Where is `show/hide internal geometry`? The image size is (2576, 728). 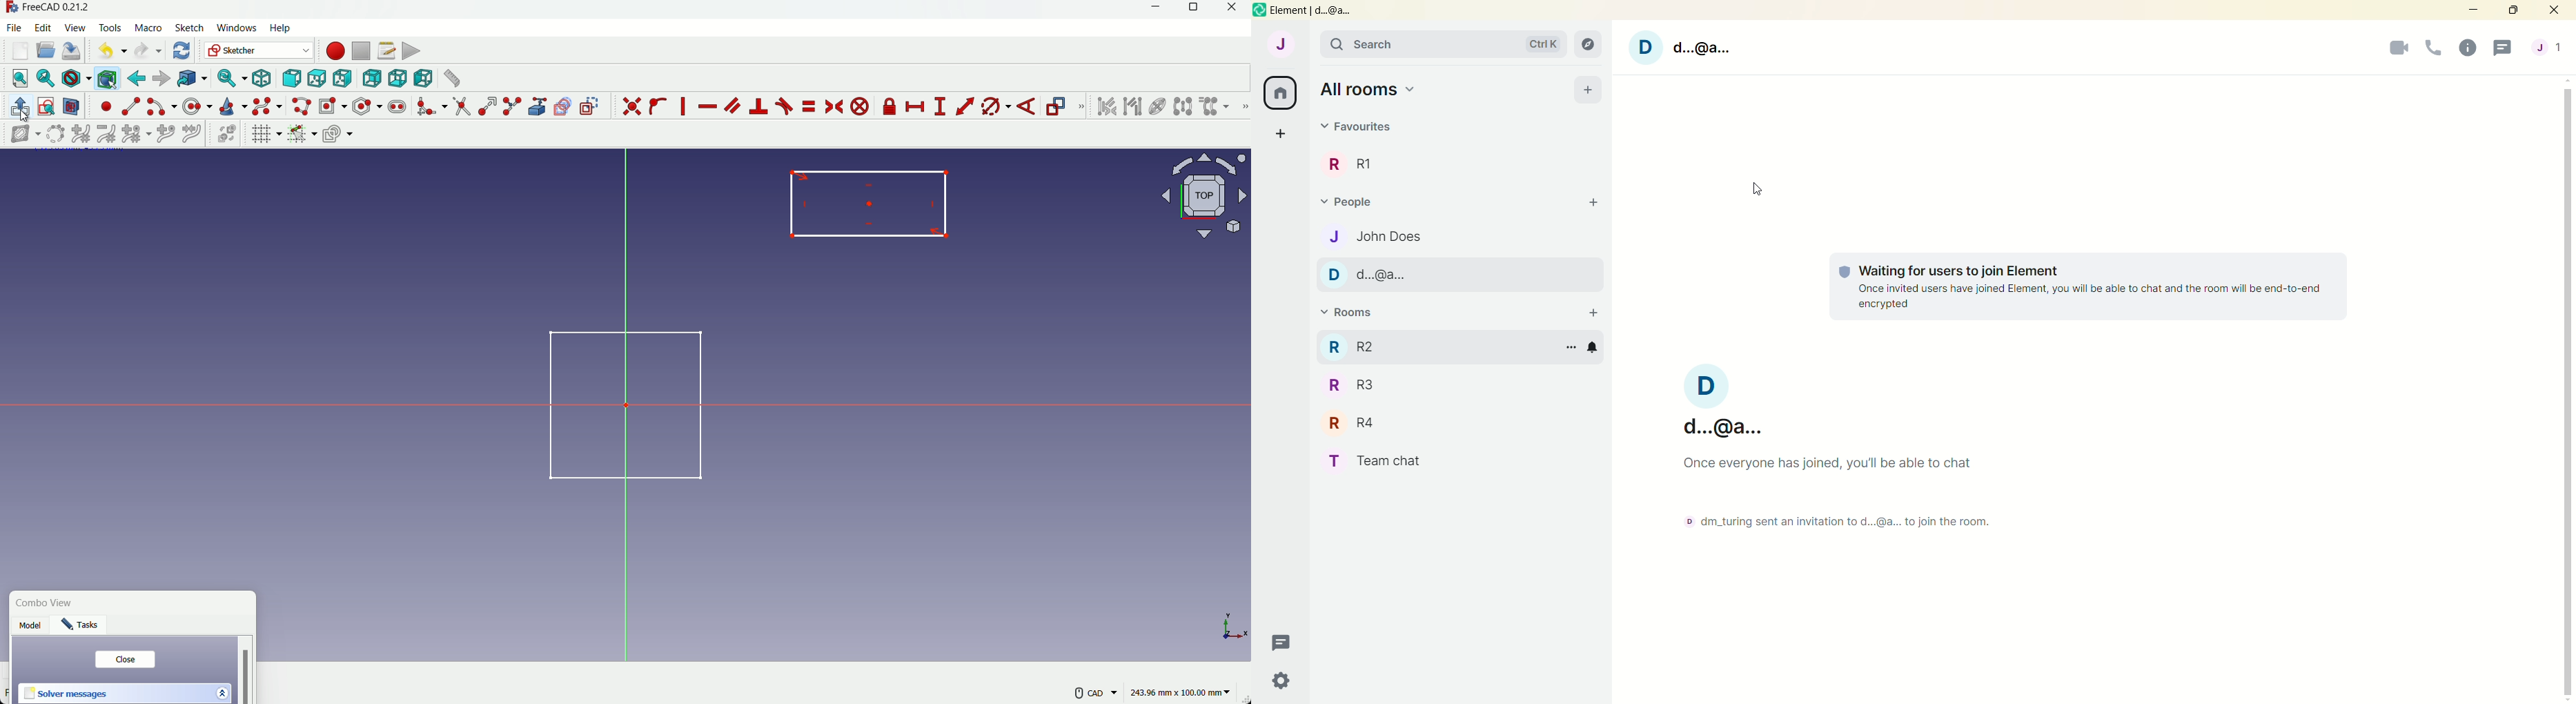
show/hide internal geometry is located at coordinates (1156, 107).